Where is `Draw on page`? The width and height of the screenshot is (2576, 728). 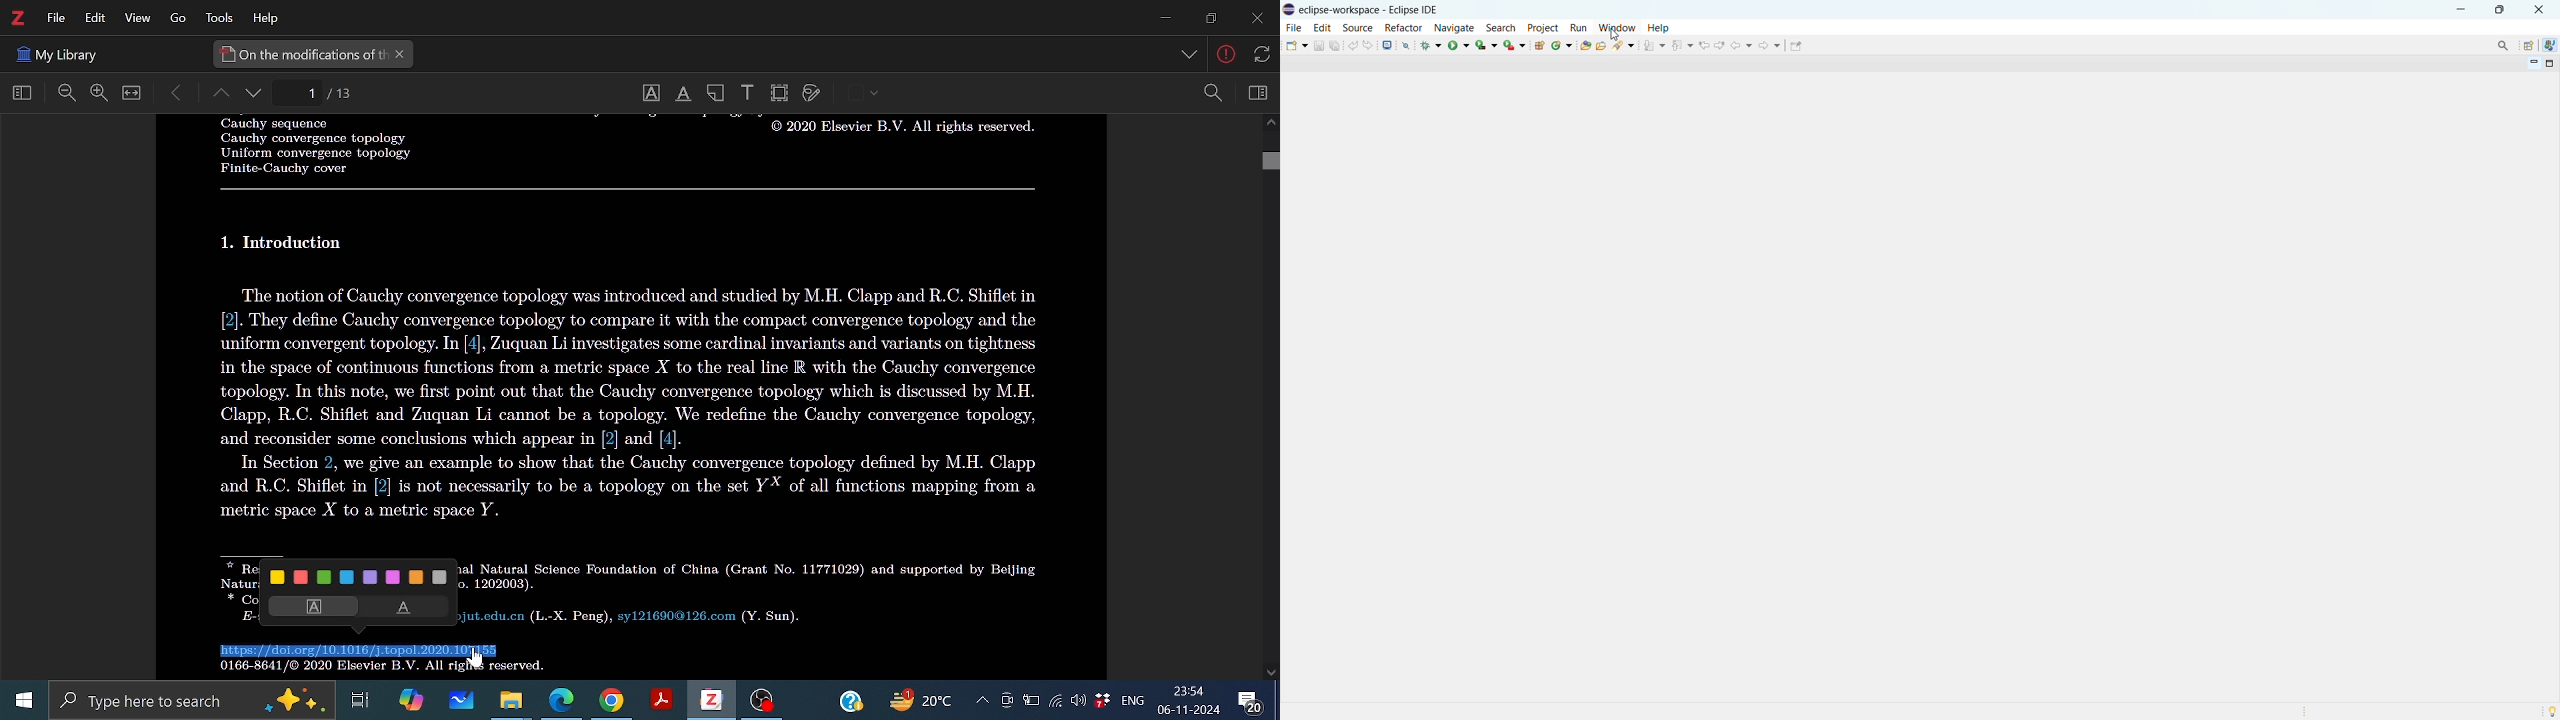 Draw on page is located at coordinates (812, 94).